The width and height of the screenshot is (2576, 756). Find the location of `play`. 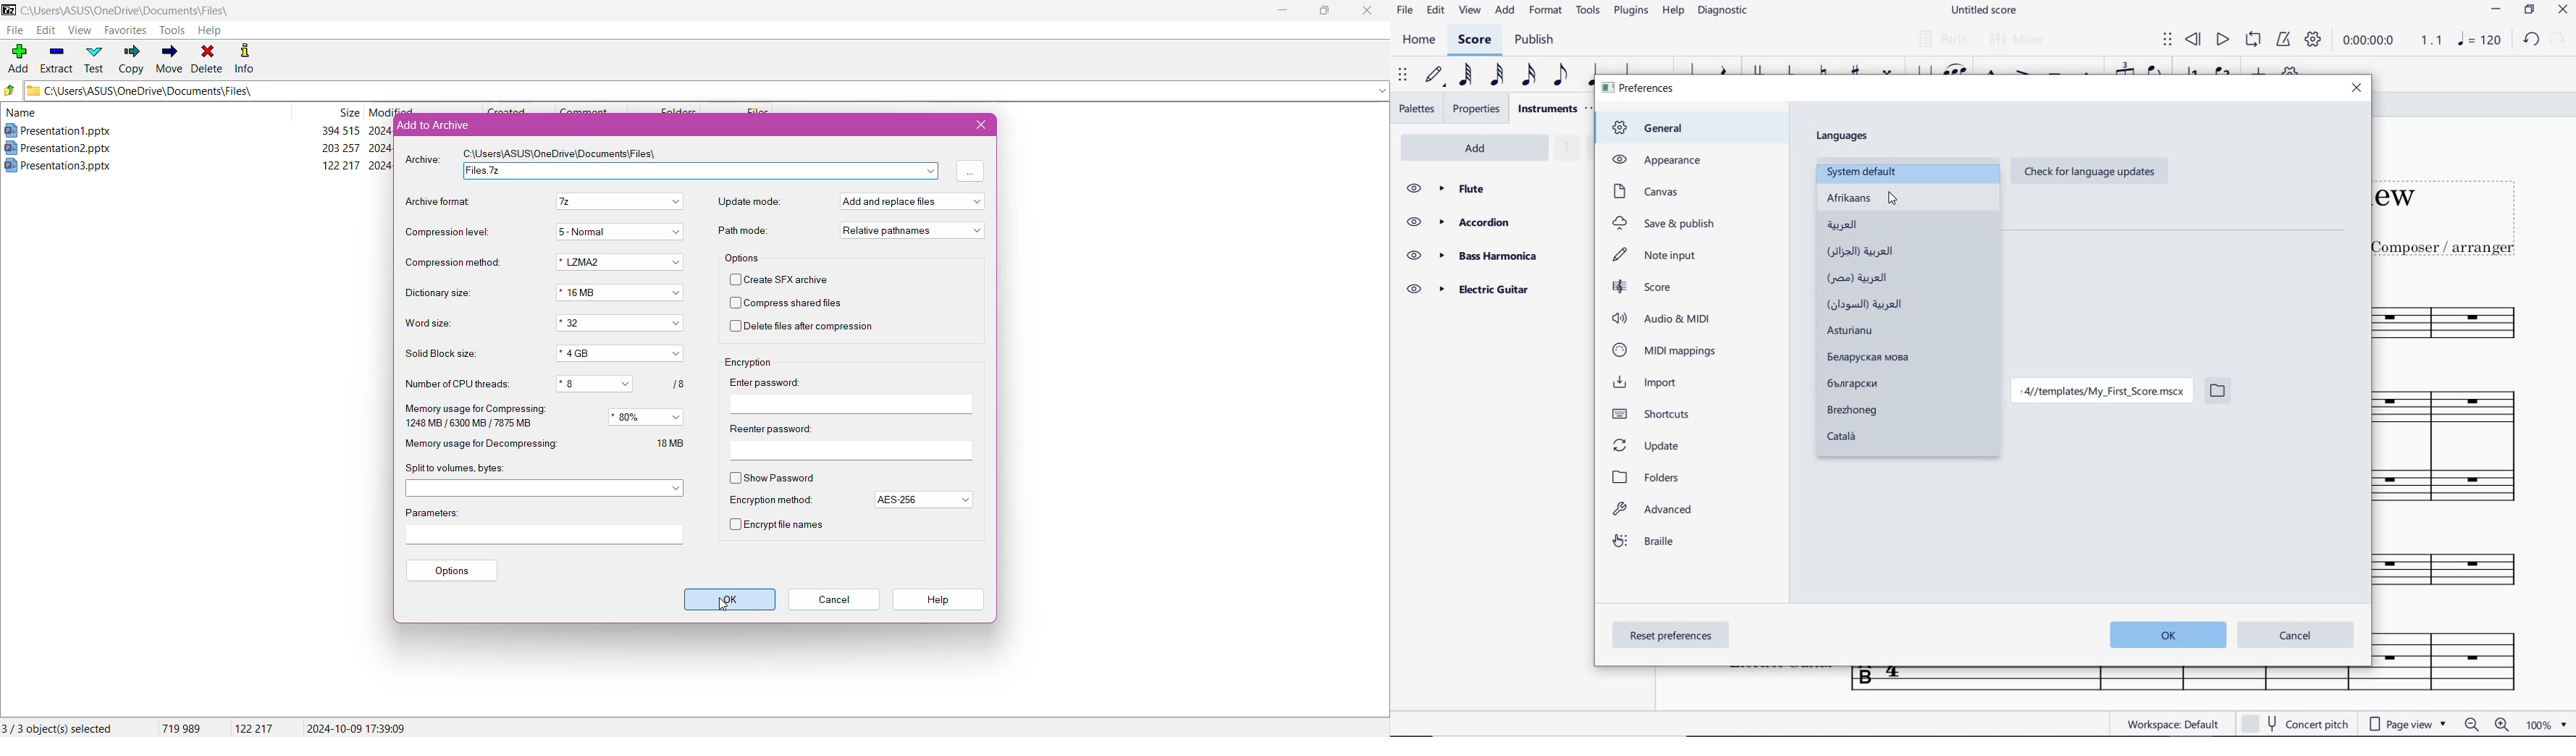

play is located at coordinates (2222, 40).